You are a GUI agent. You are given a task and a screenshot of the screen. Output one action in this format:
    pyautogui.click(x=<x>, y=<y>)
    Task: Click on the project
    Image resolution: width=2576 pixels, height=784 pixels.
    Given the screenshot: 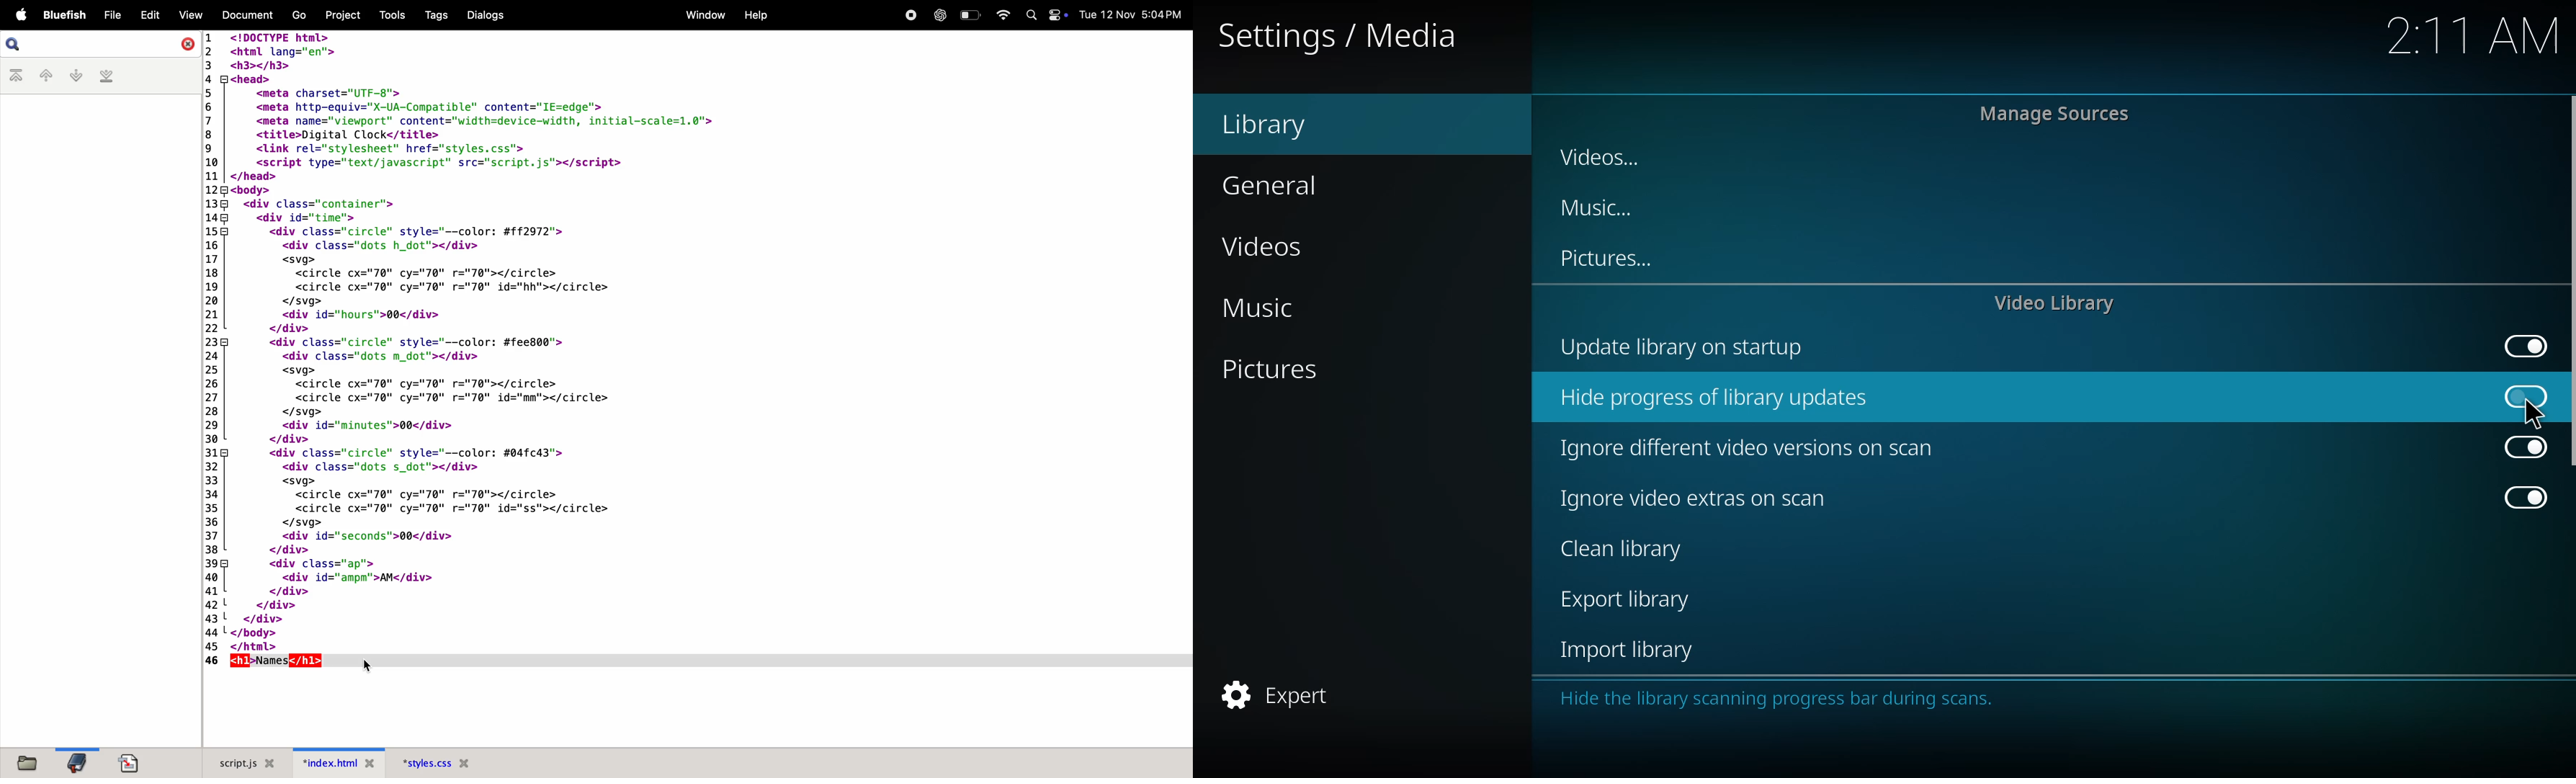 What is the action you would take?
    pyautogui.click(x=342, y=15)
    